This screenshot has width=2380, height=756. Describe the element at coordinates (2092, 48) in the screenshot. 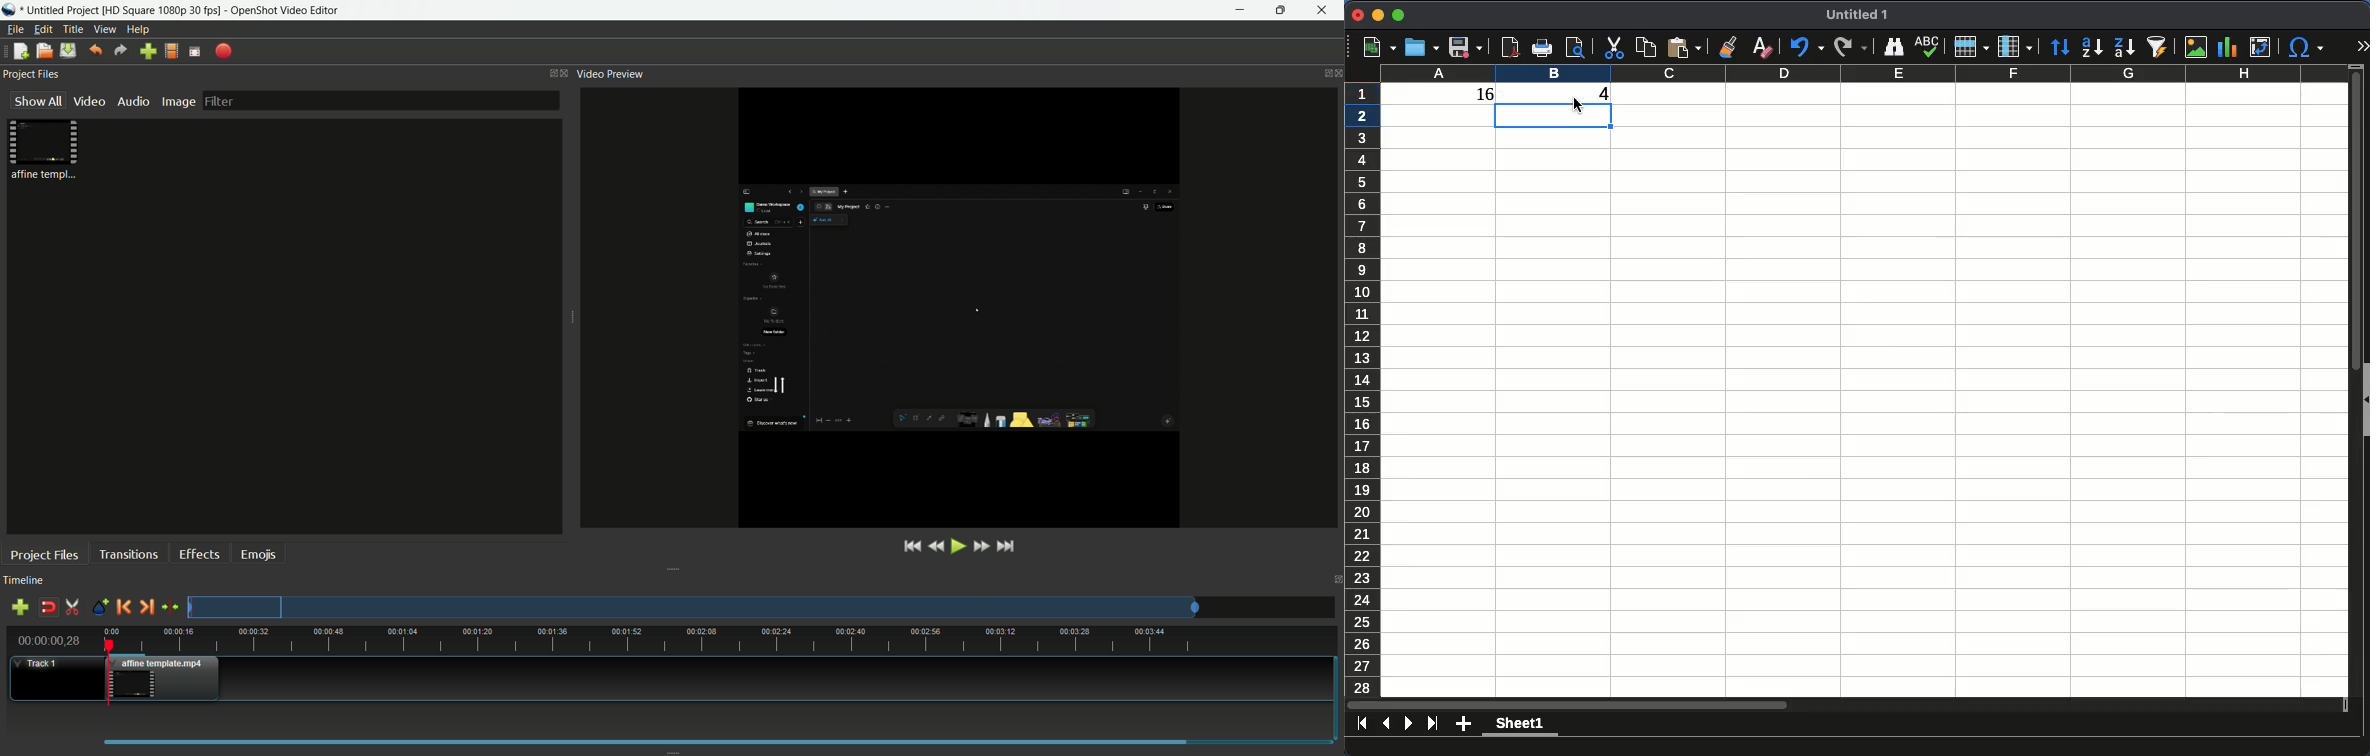

I see `ascending` at that location.